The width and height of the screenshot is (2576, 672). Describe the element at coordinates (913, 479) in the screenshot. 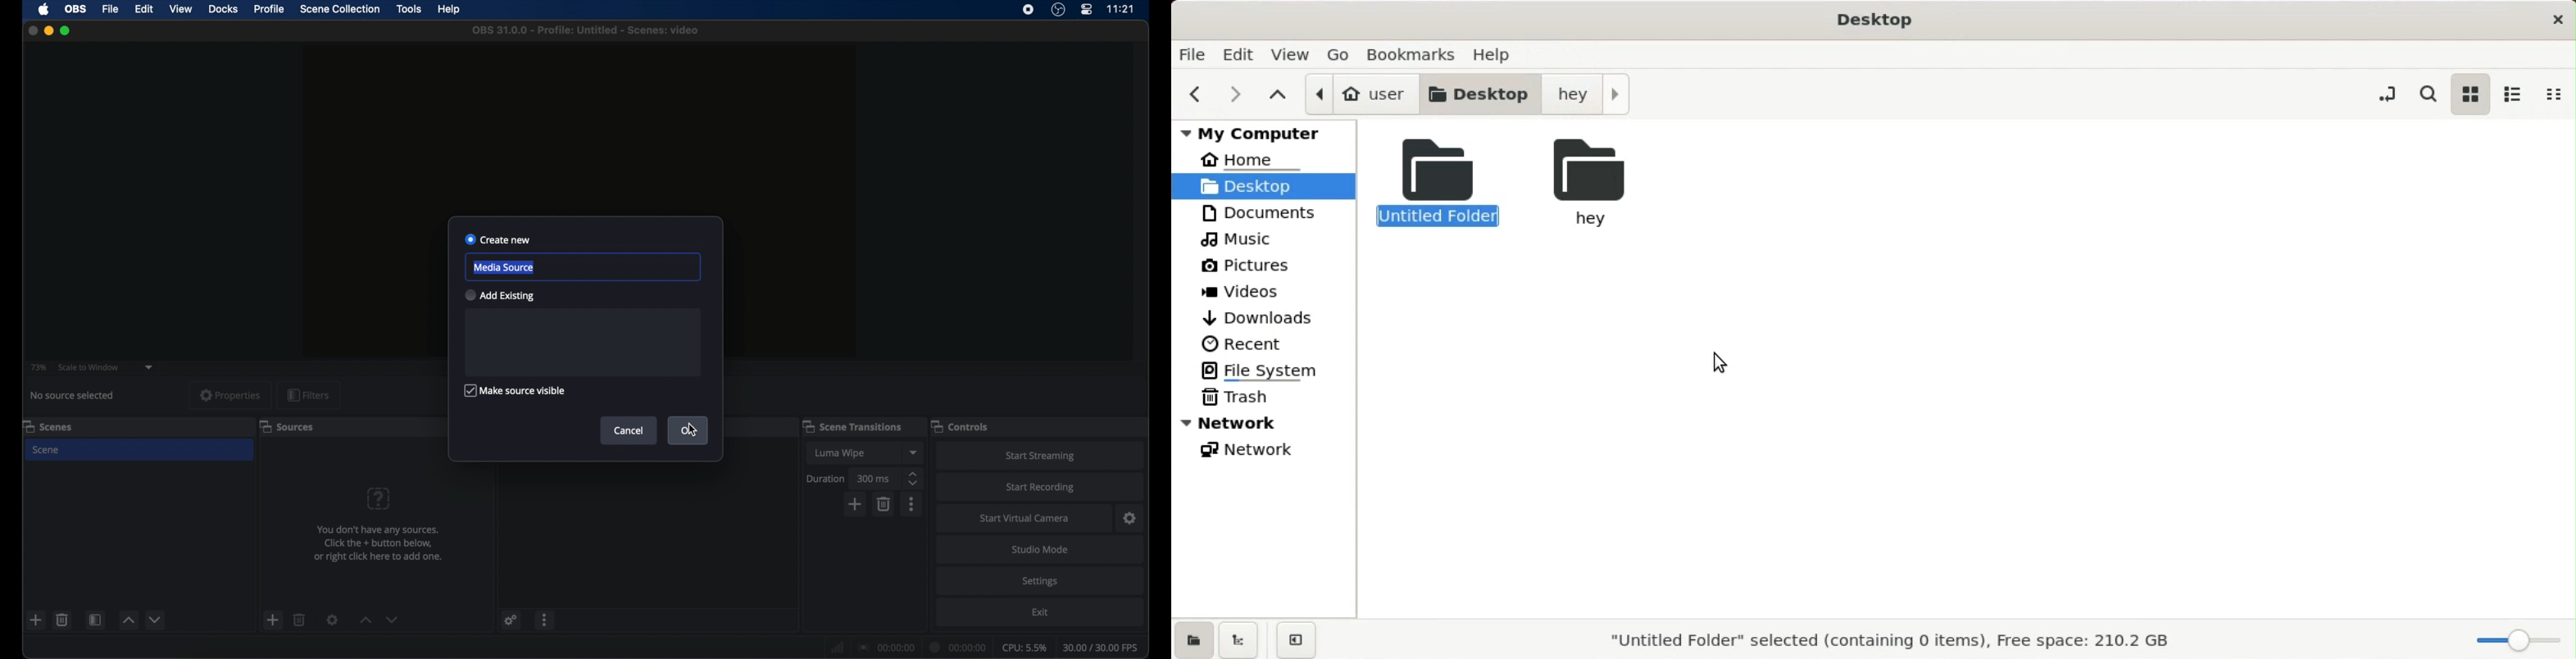

I see `stepper buttons` at that location.